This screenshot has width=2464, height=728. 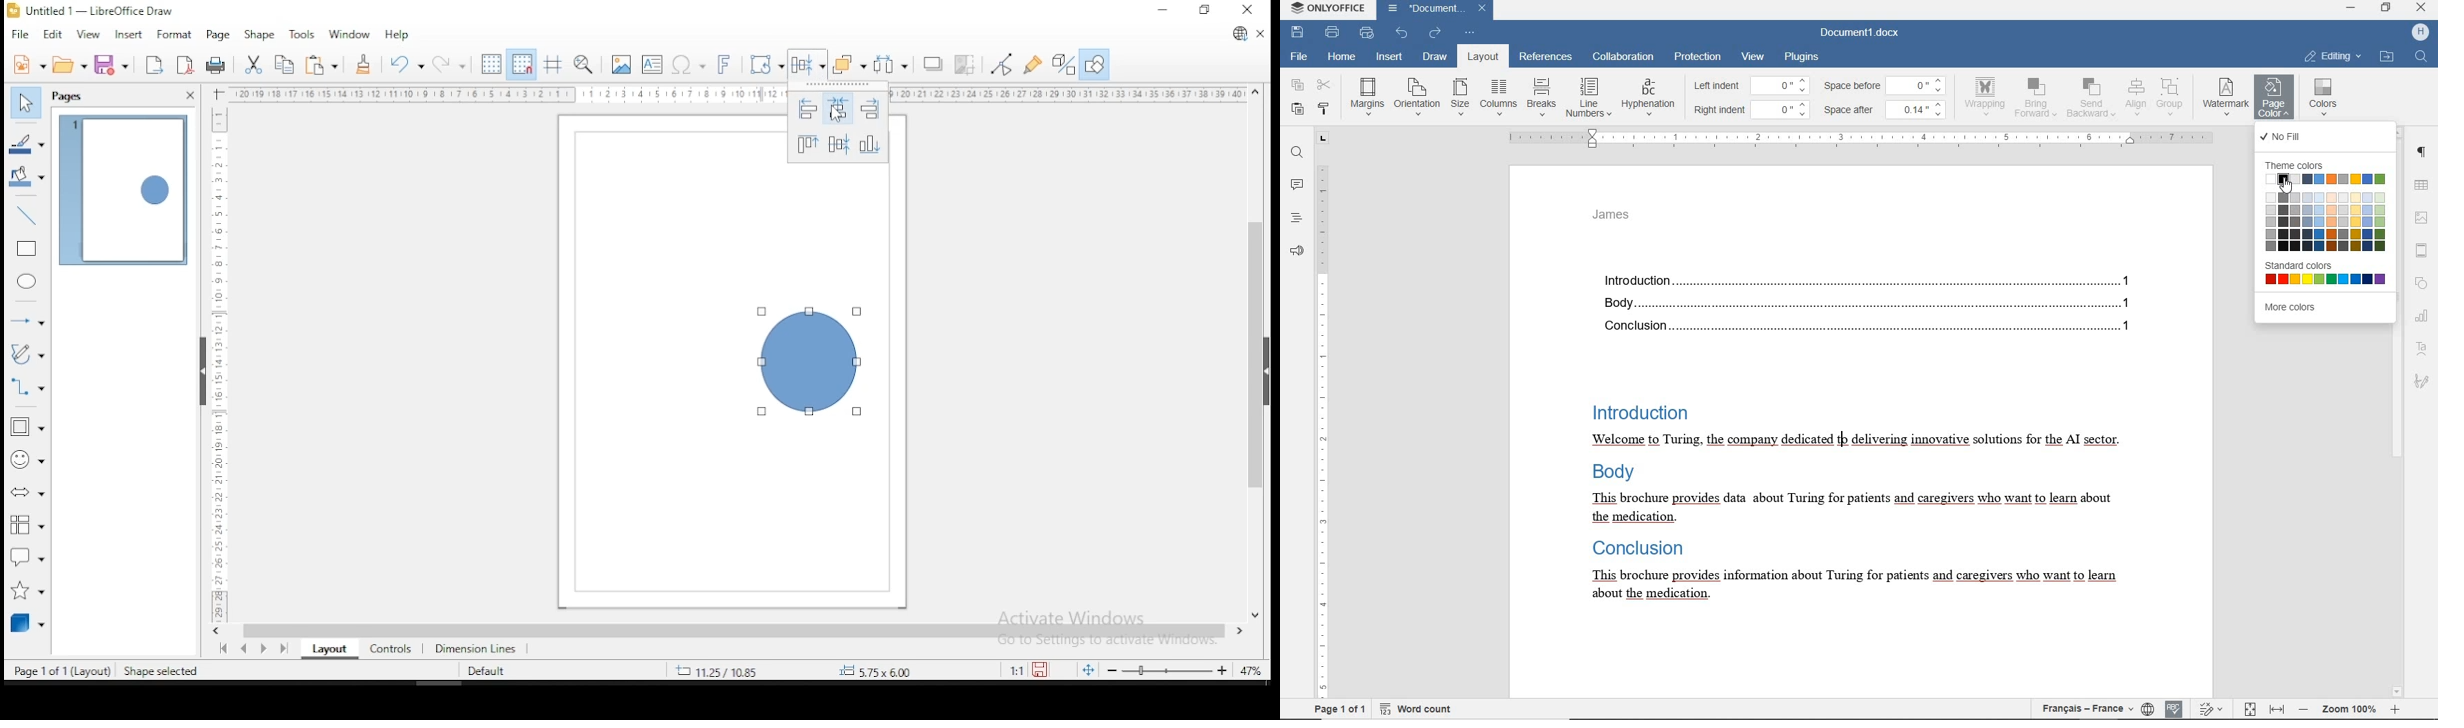 I want to click on protection, so click(x=1697, y=56).